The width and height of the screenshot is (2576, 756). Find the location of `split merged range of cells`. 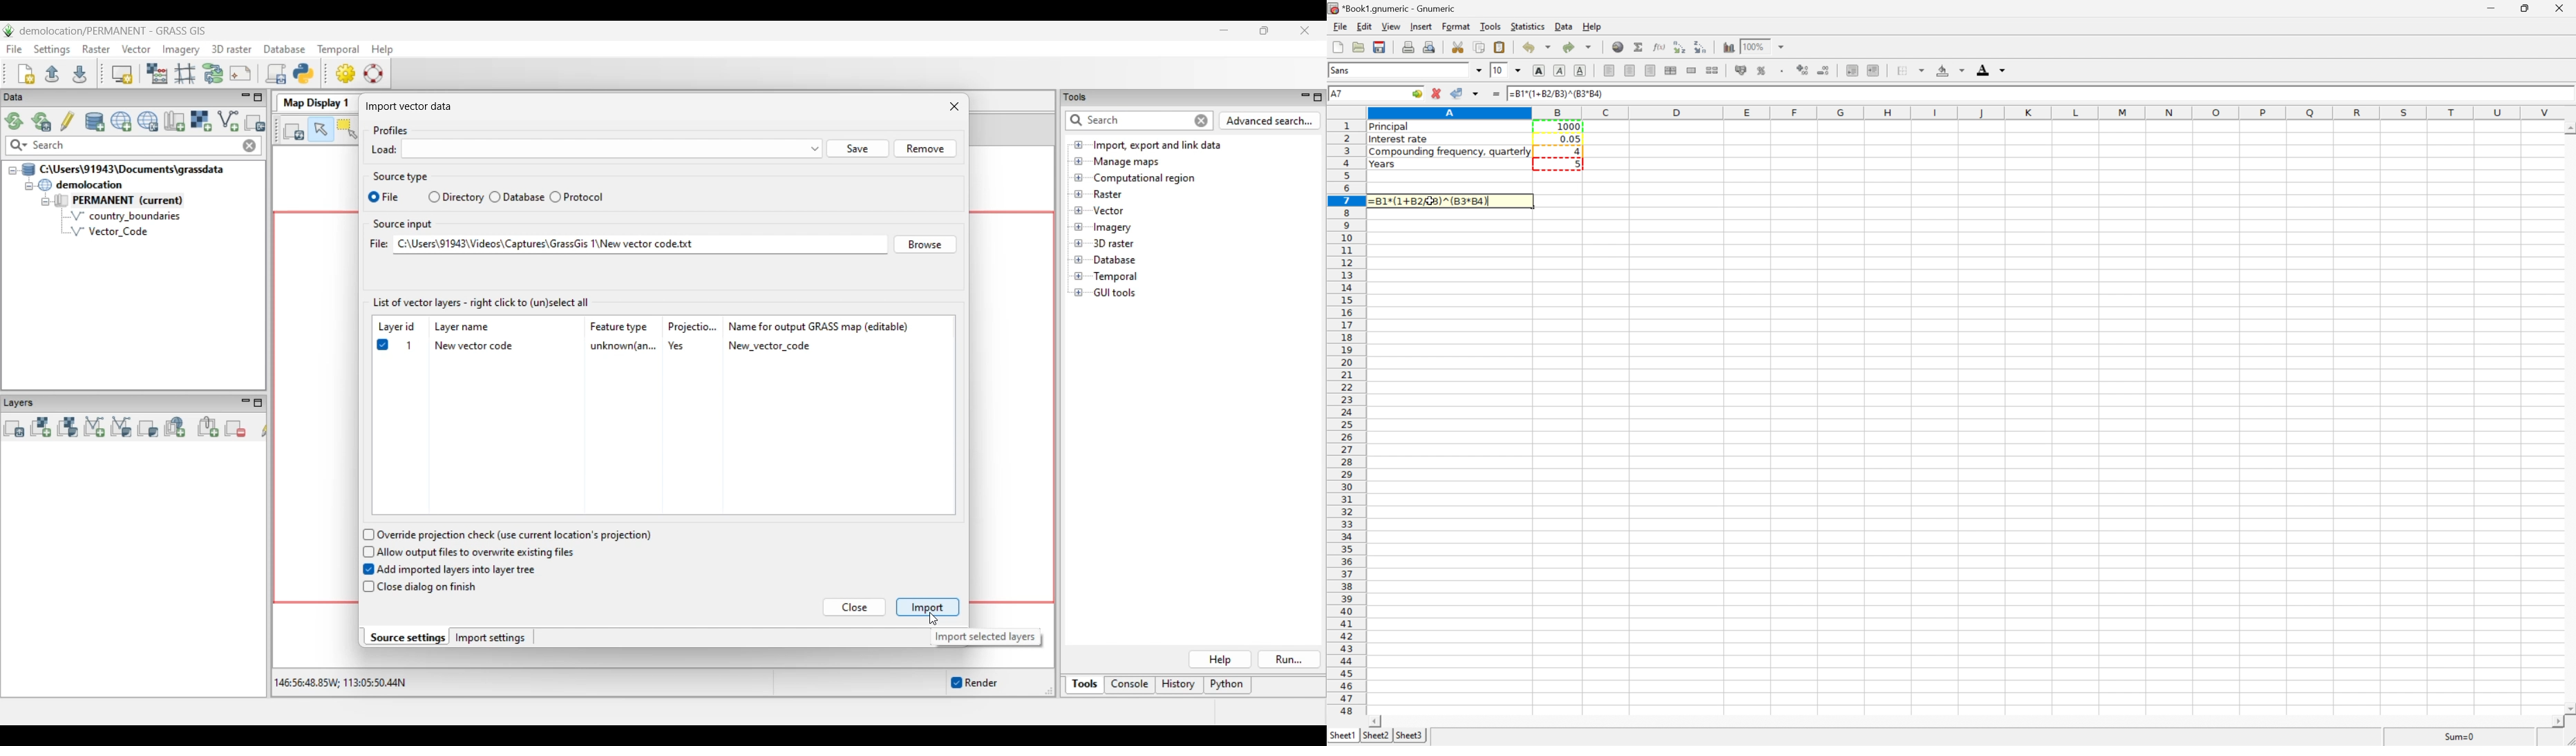

split merged range of cells is located at coordinates (1713, 70).